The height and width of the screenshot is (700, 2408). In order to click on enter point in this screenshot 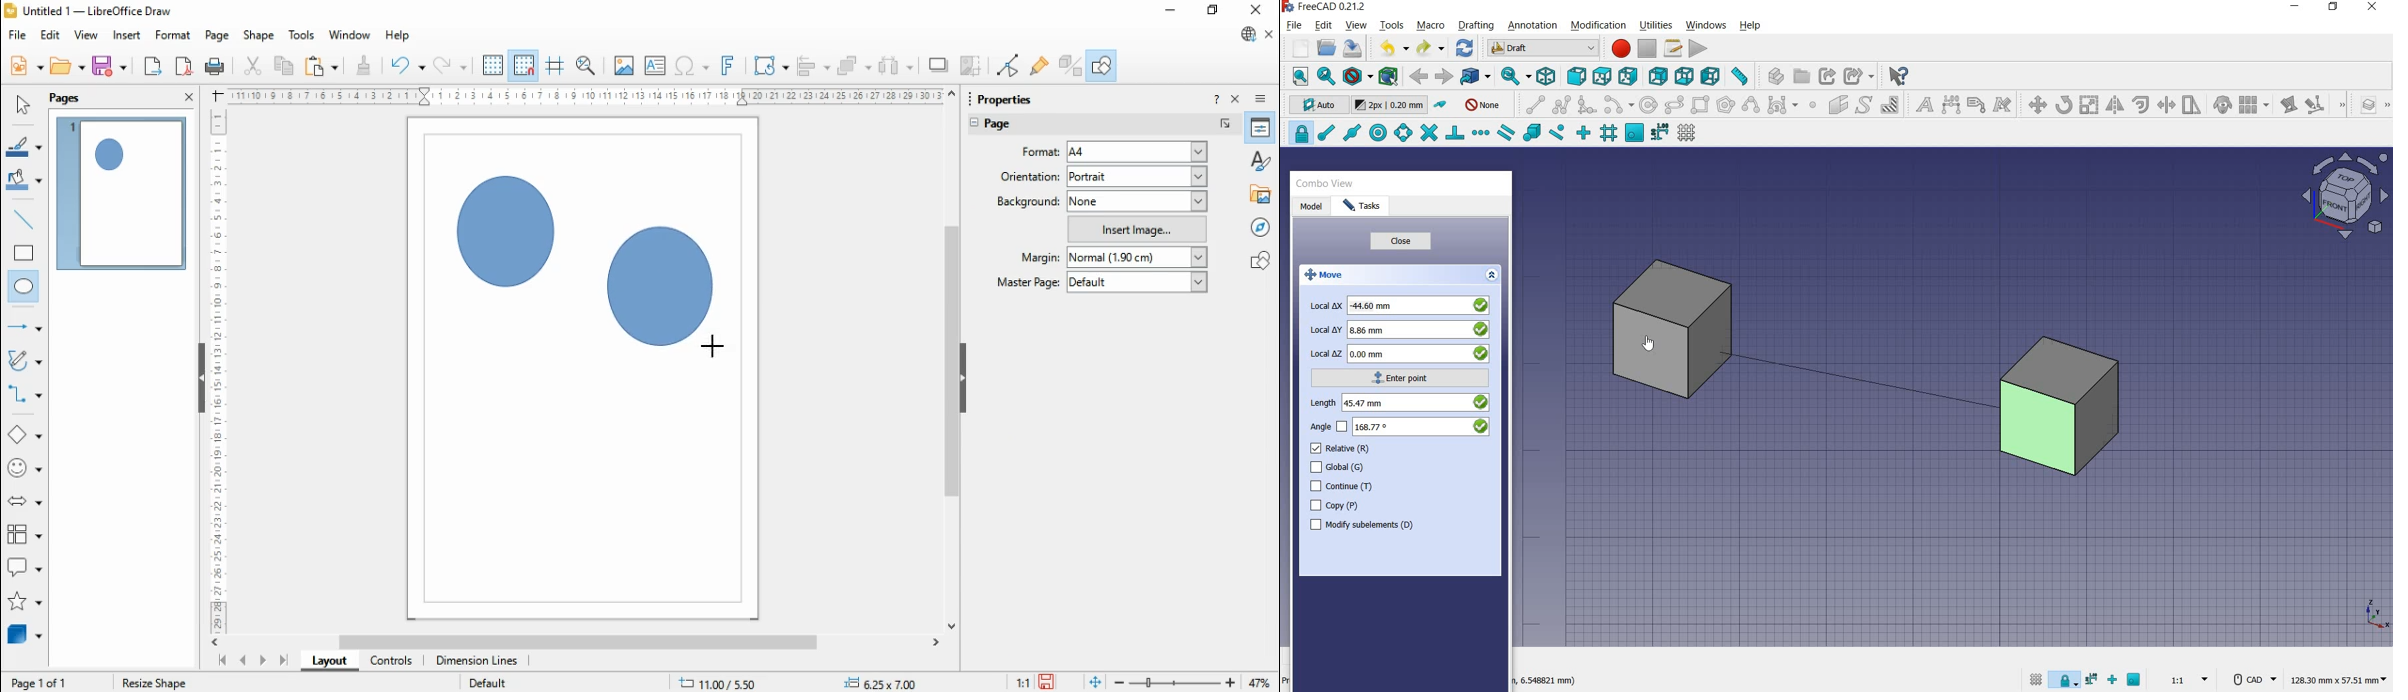, I will do `click(1401, 378)`.